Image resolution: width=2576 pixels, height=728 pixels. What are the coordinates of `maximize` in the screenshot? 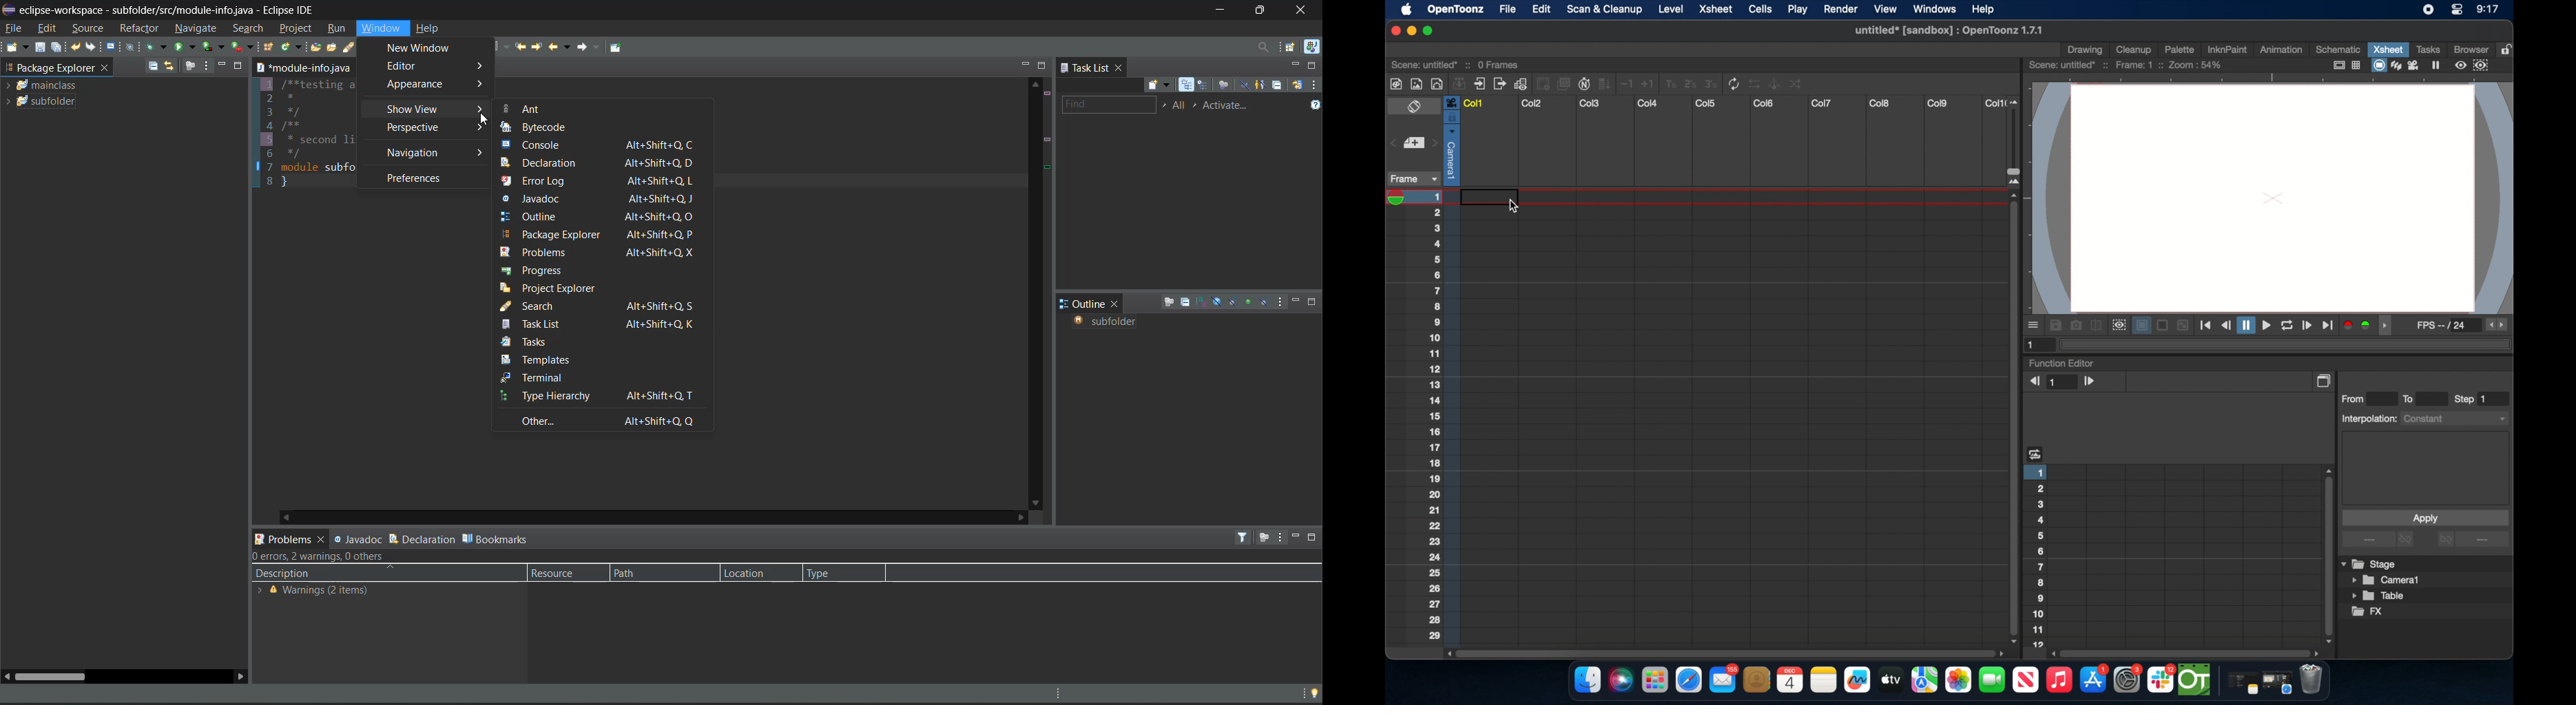 It's located at (1261, 10).